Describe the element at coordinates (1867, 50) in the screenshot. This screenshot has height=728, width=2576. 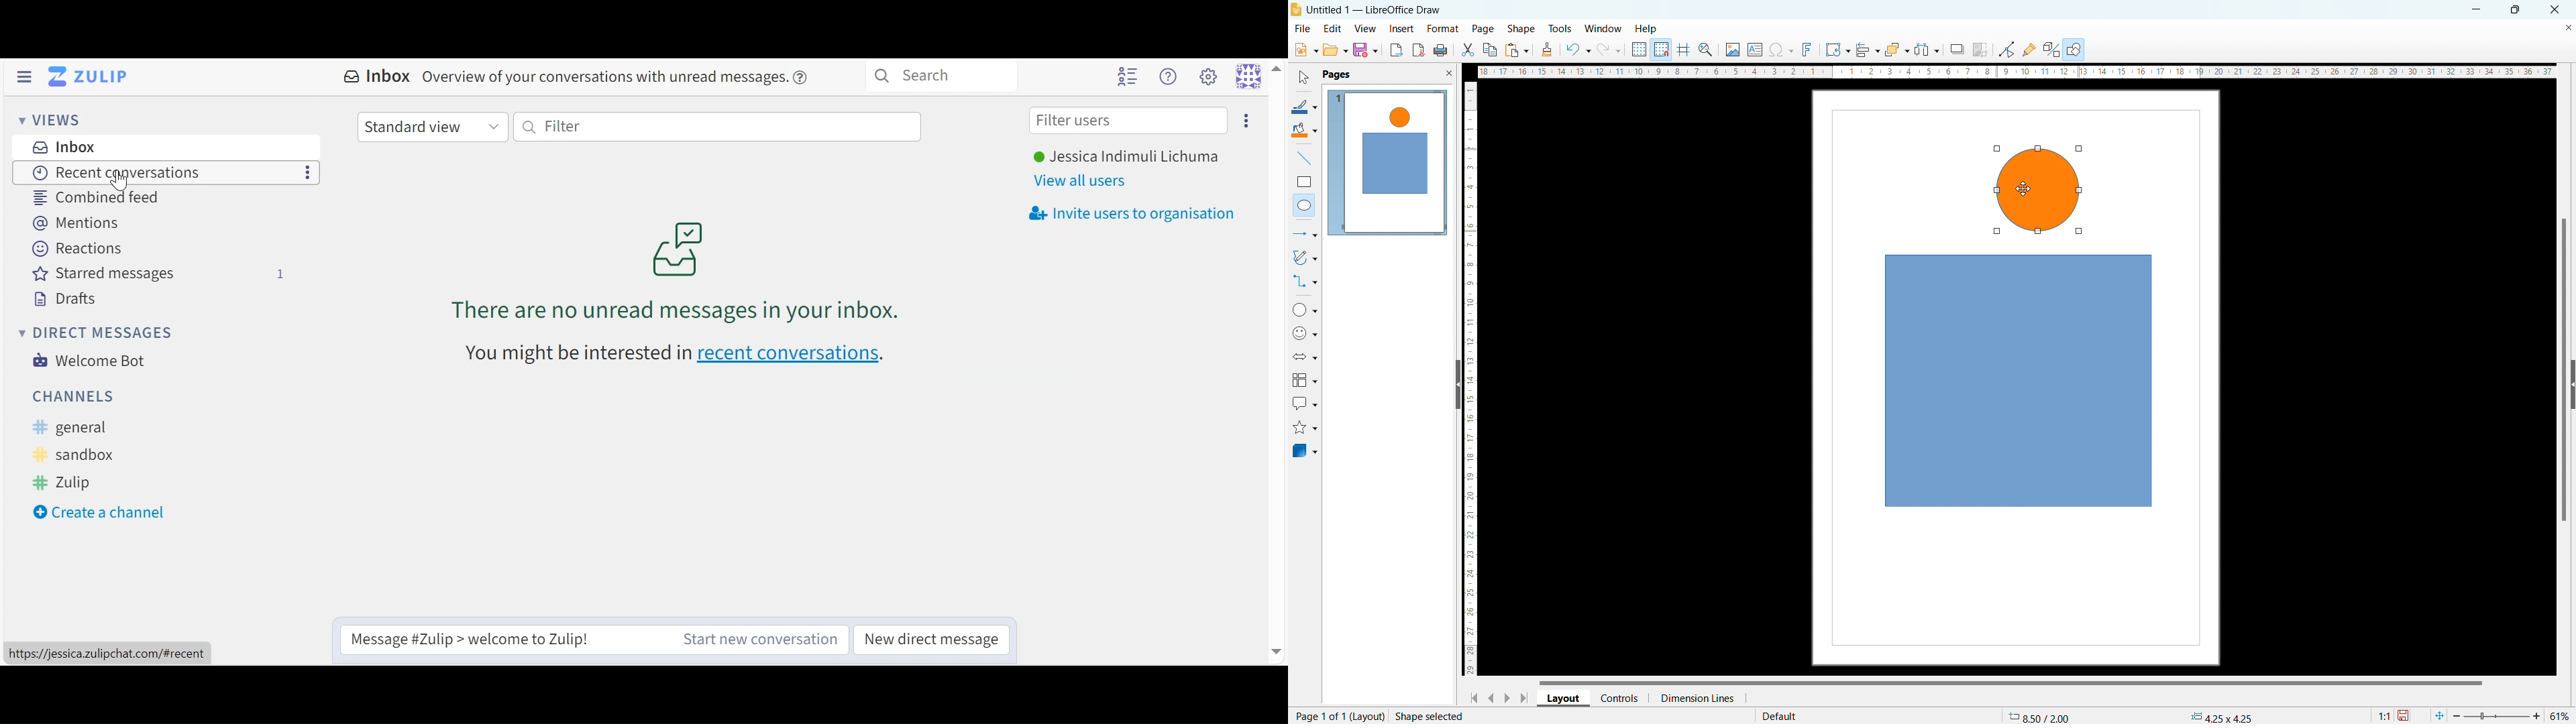
I see `align object` at that location.